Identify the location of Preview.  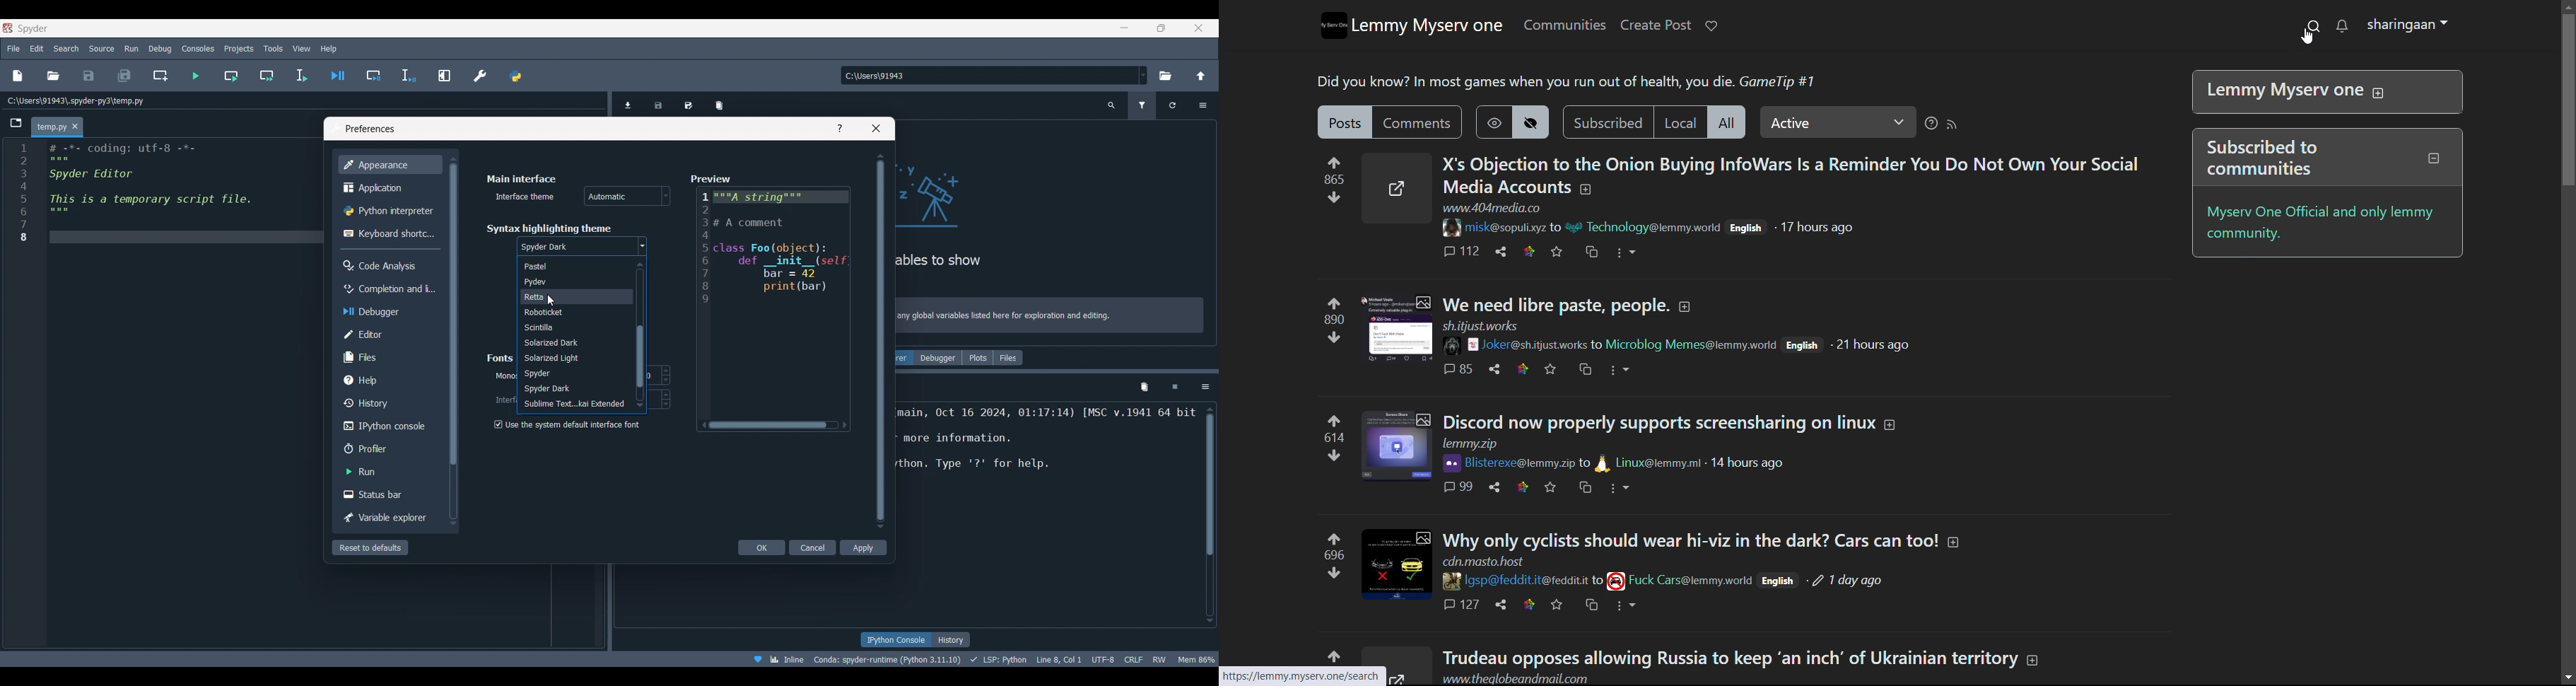
(771, 304).